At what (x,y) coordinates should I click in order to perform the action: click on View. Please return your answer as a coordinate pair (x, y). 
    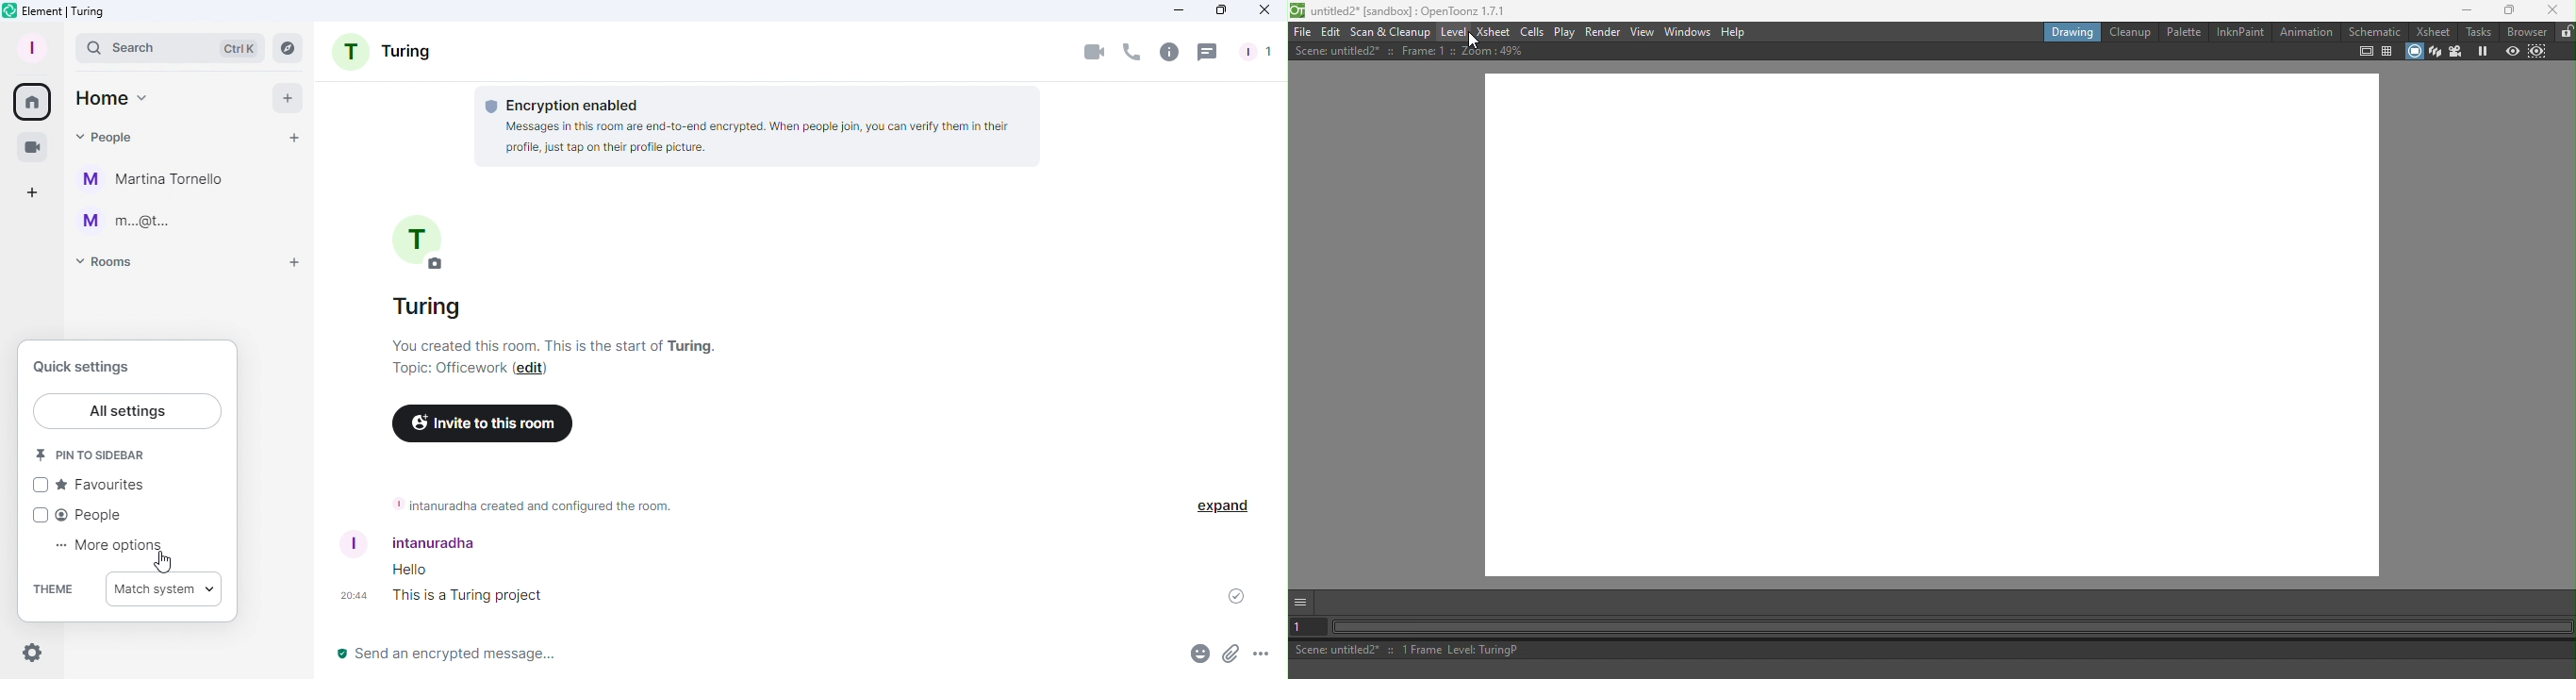
    Looking at the image, I should click on (1643, 33).